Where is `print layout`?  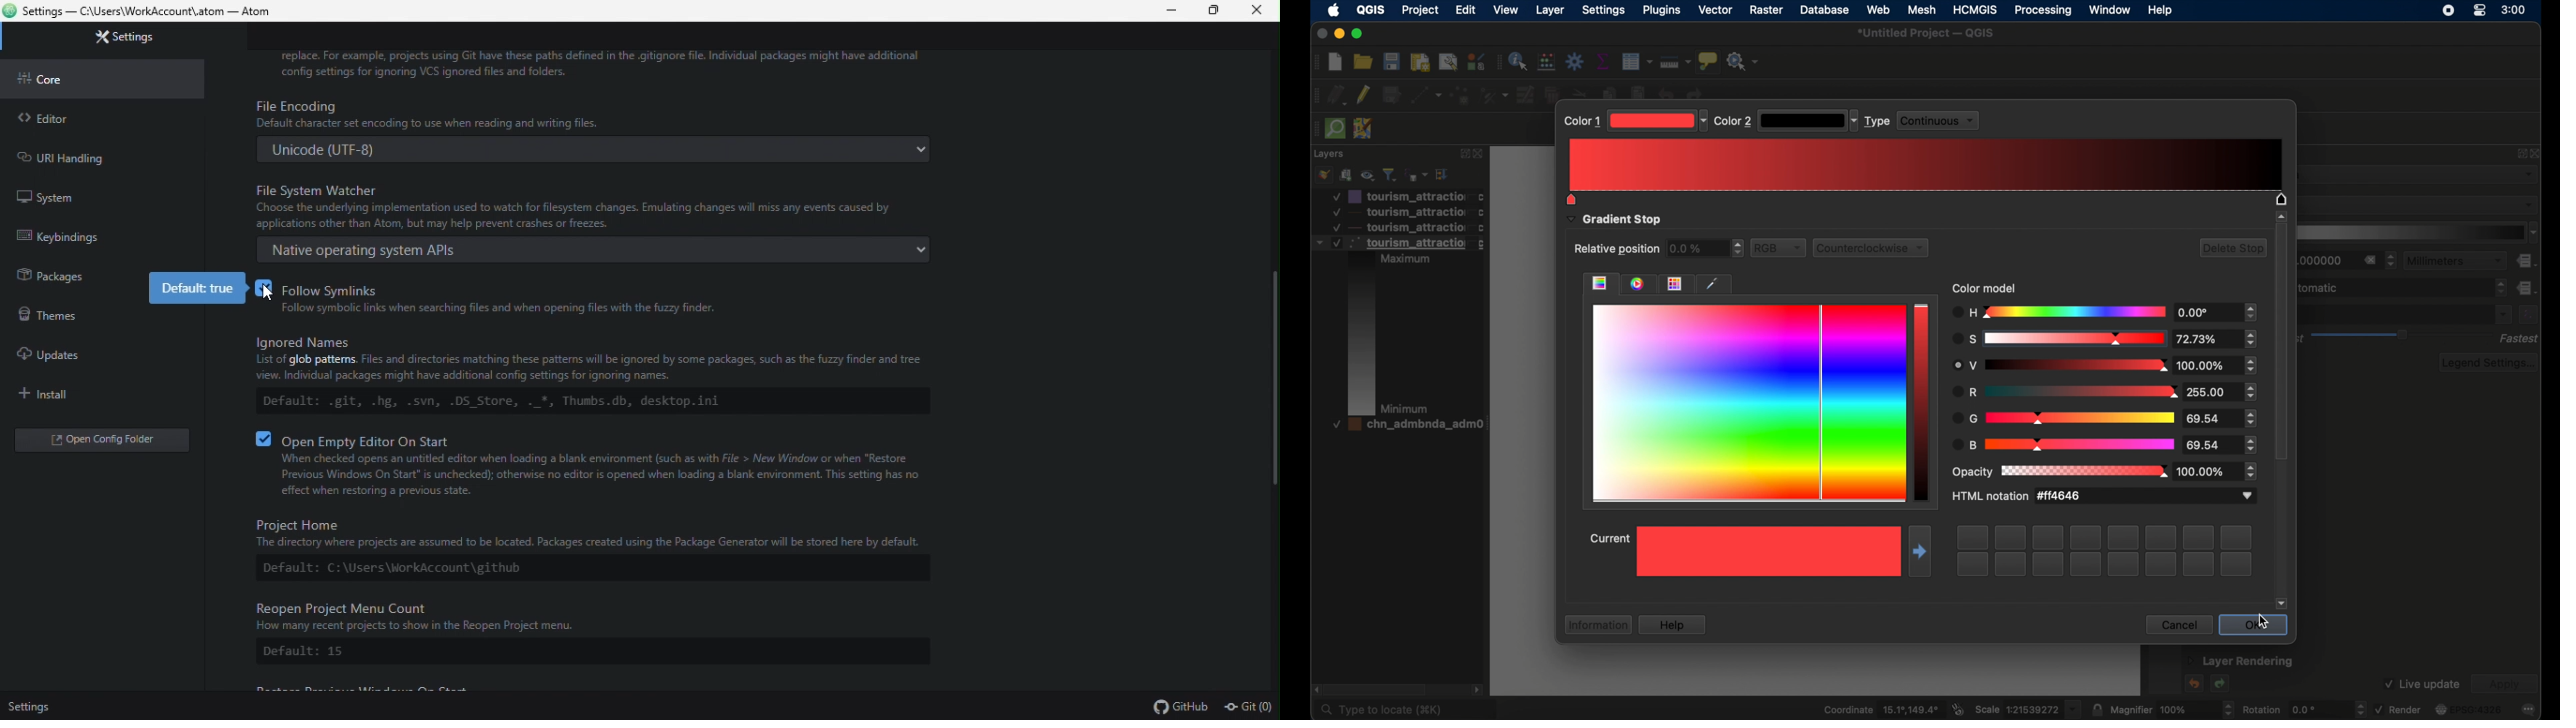
print layout is located at coordinates (1421, 63).